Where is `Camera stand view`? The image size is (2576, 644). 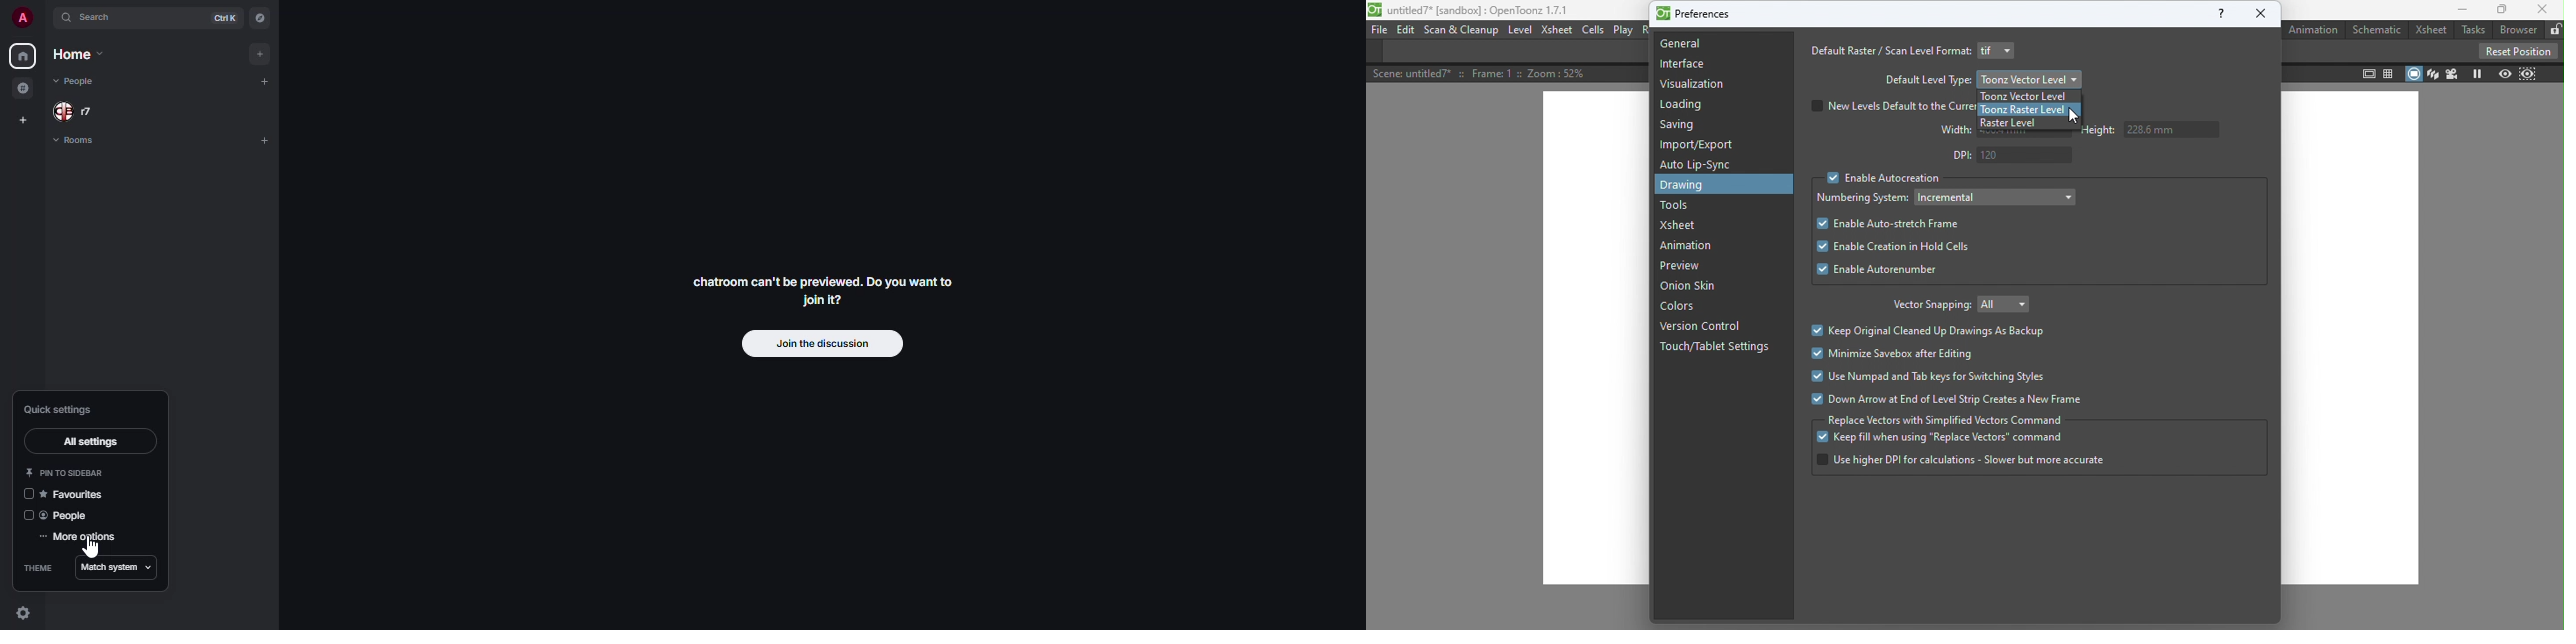 Camera stand view is located at coordinates (2415, 74).